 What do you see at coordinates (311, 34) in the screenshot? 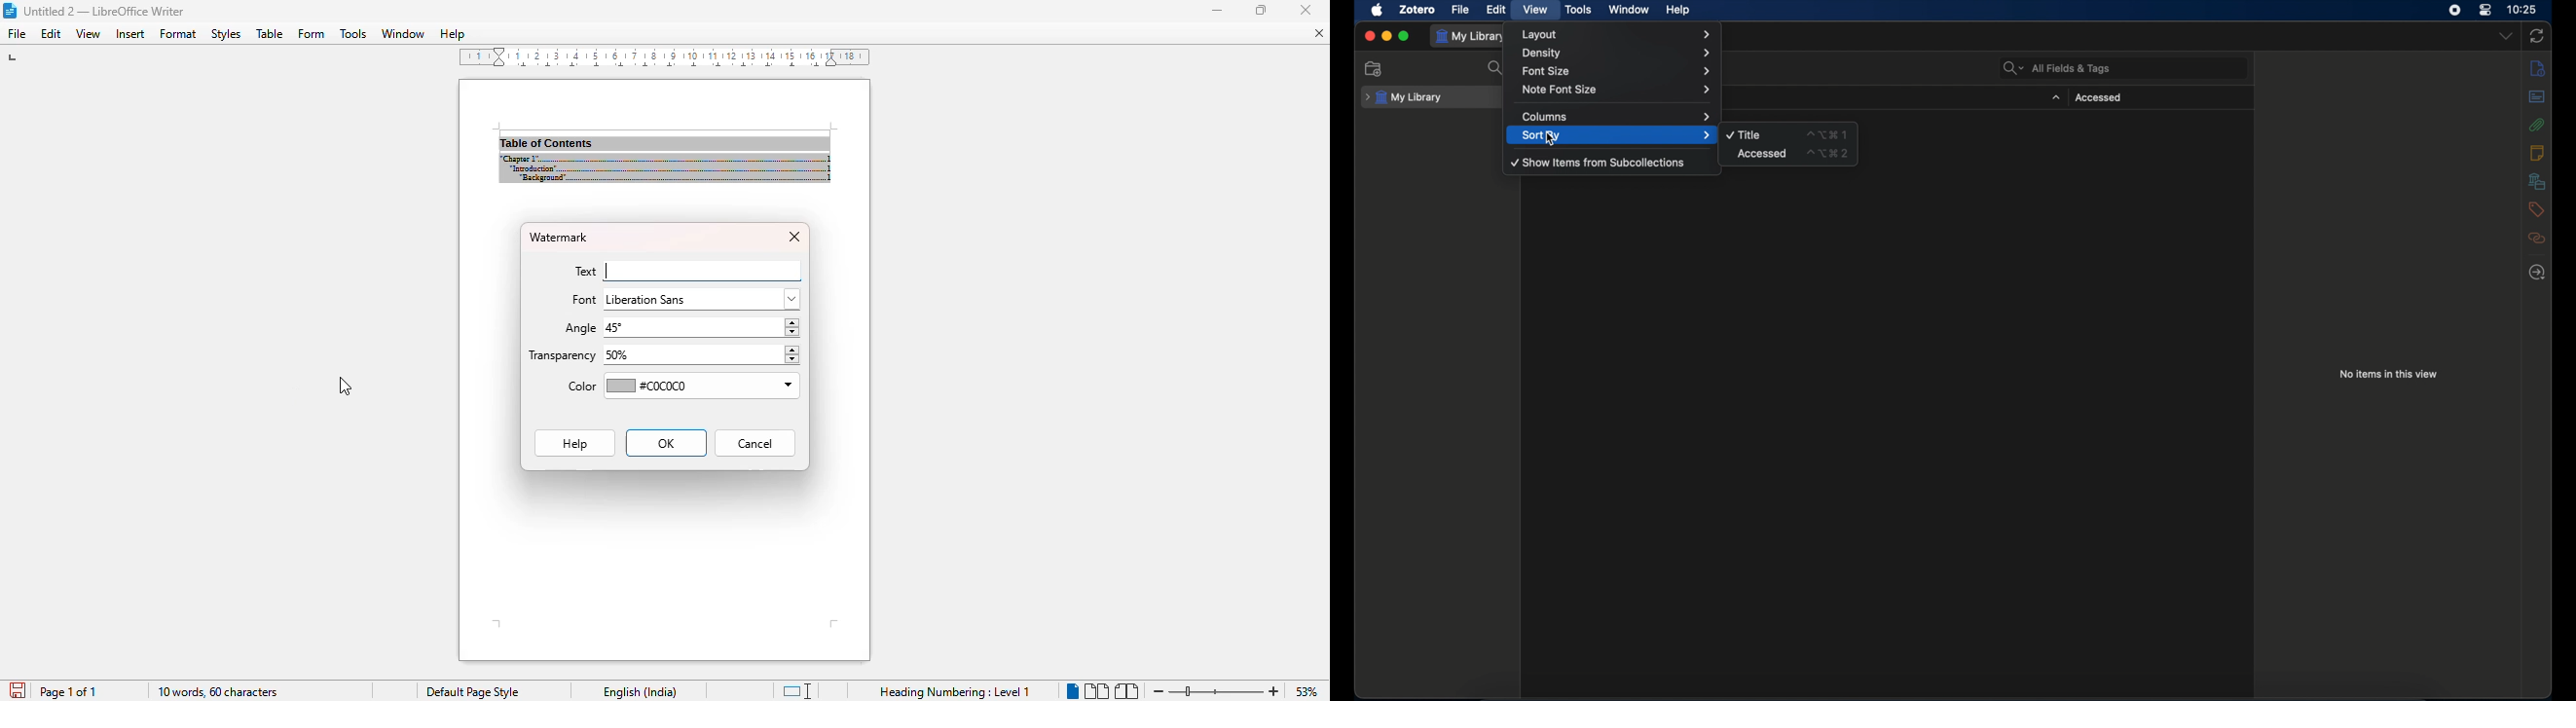
I see `form` at bounding box center [311, 34].